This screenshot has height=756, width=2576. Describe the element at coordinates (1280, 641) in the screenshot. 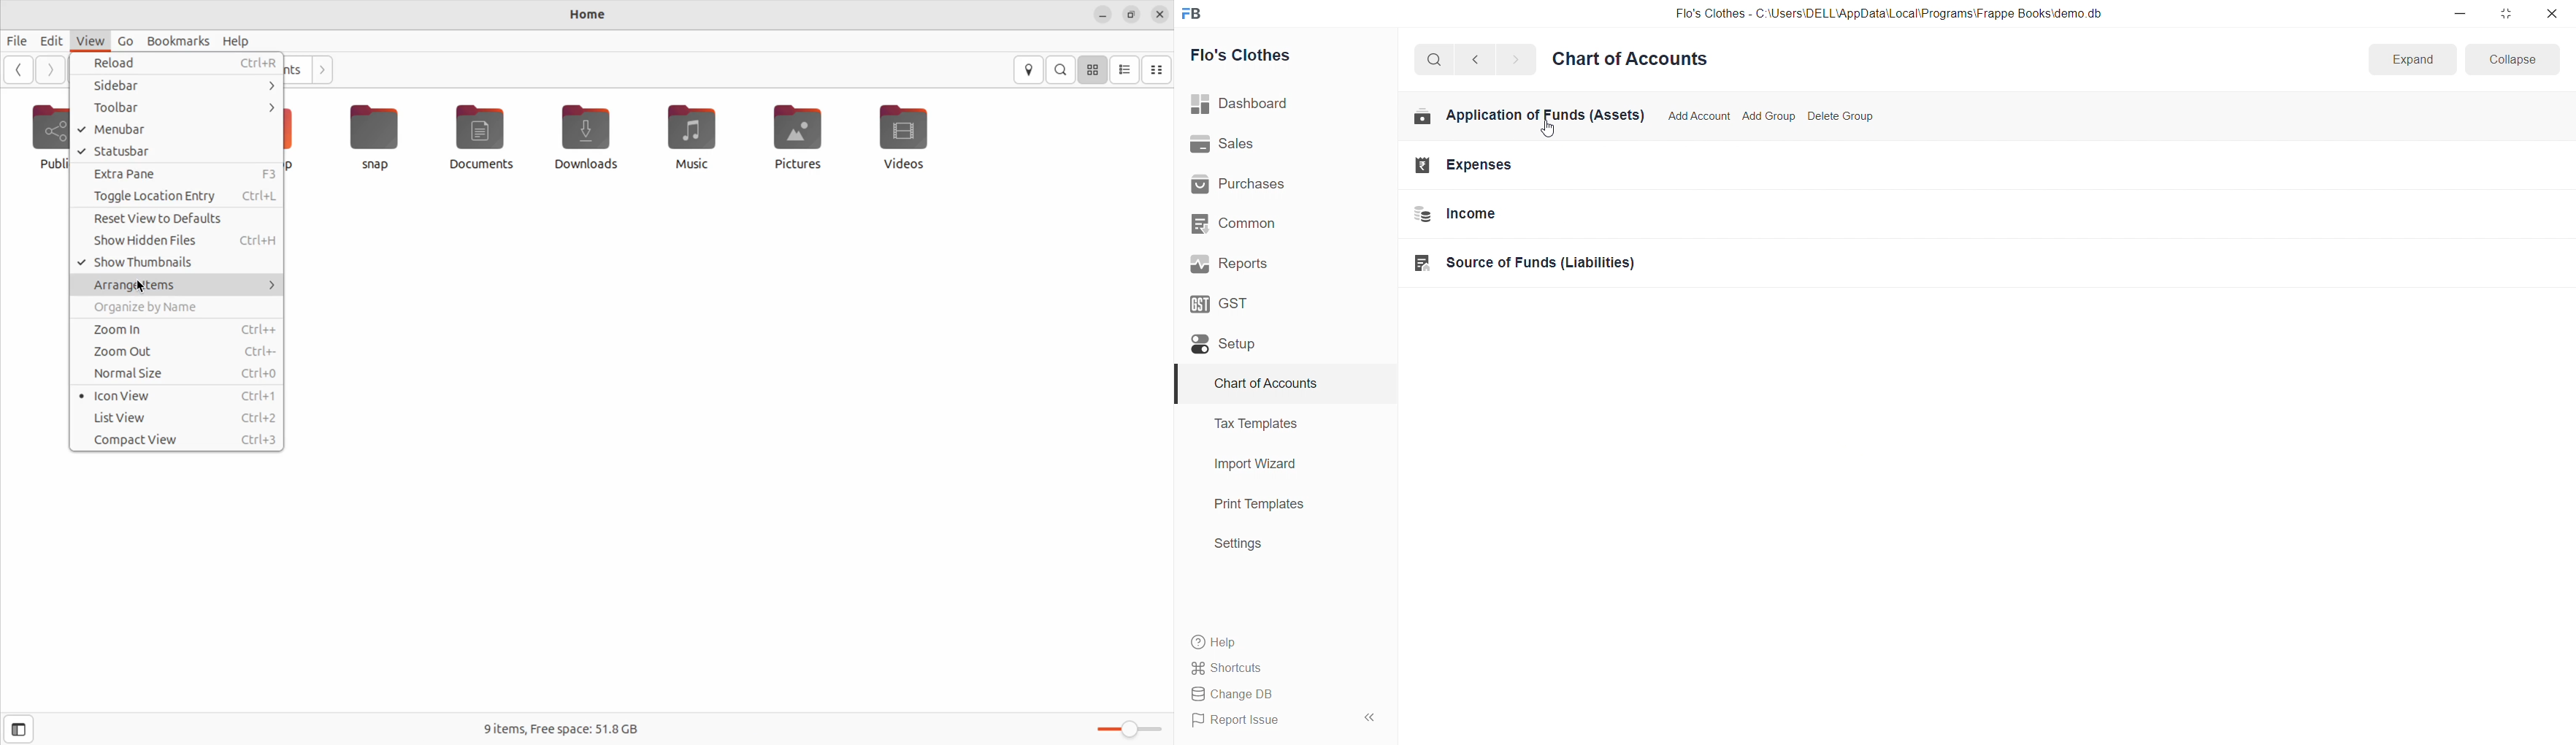

I see `Help` at that location.